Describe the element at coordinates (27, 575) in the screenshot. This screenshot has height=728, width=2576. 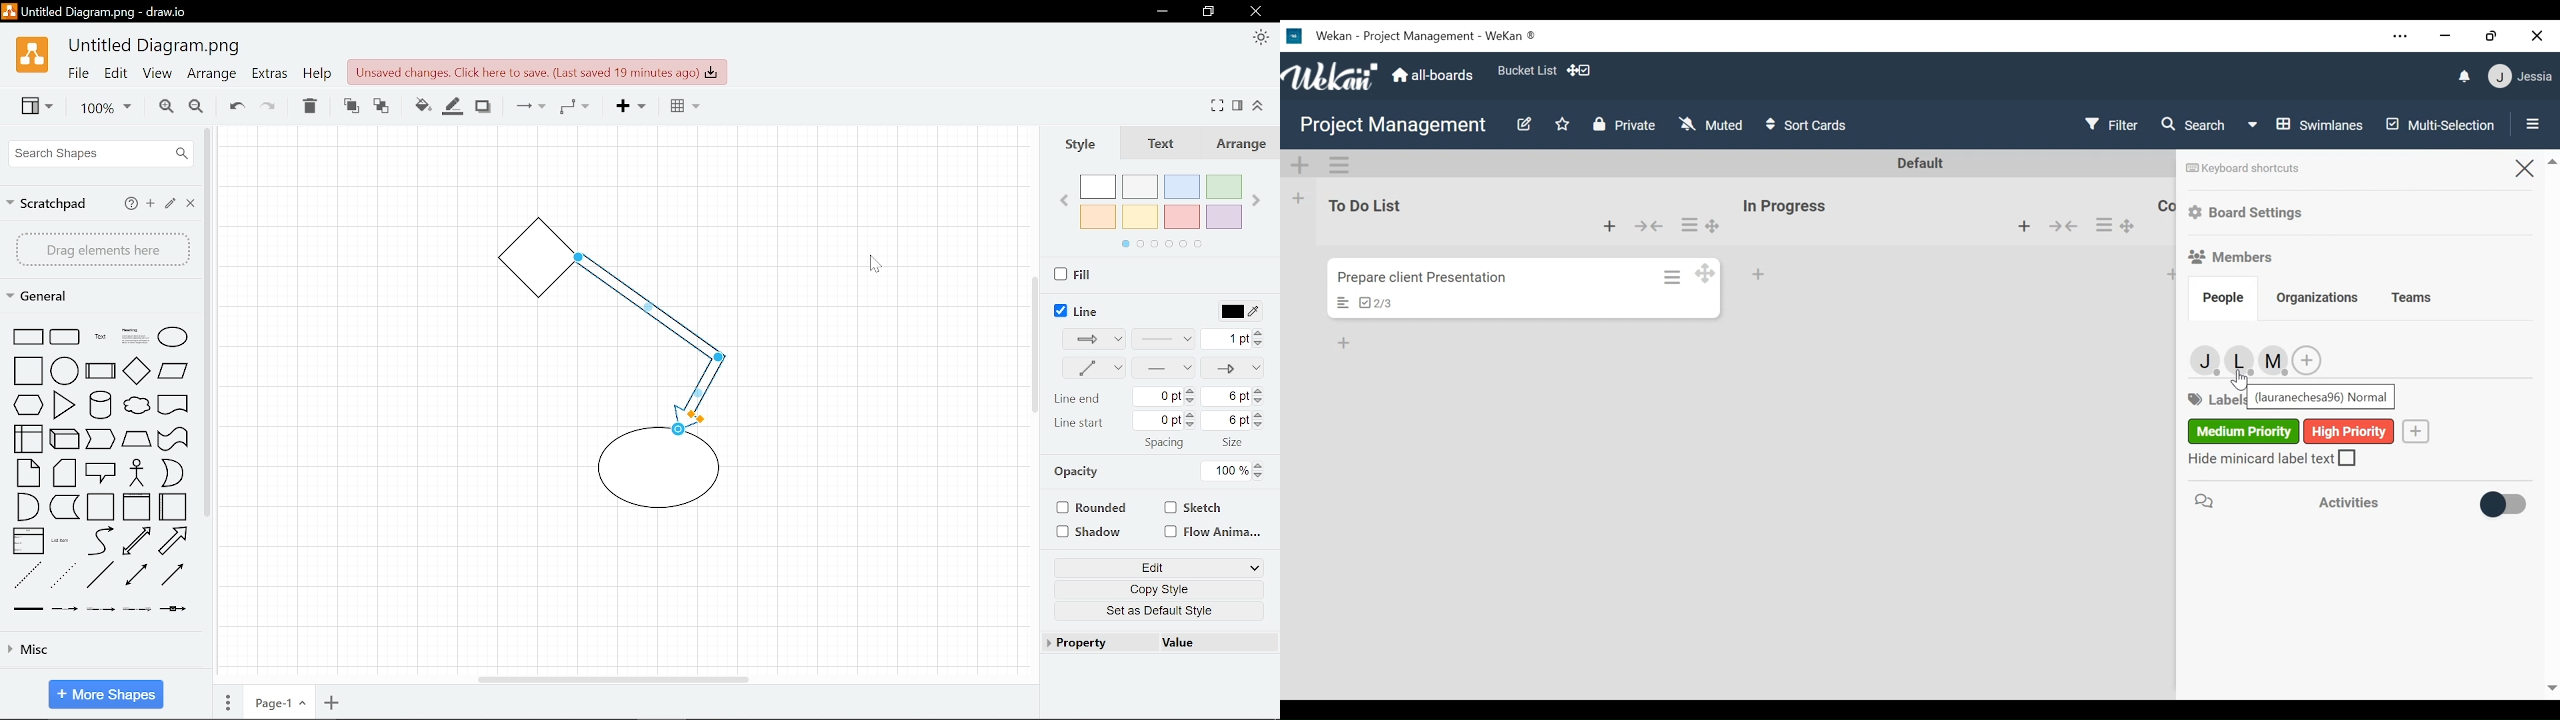
I see `shape` at that location.